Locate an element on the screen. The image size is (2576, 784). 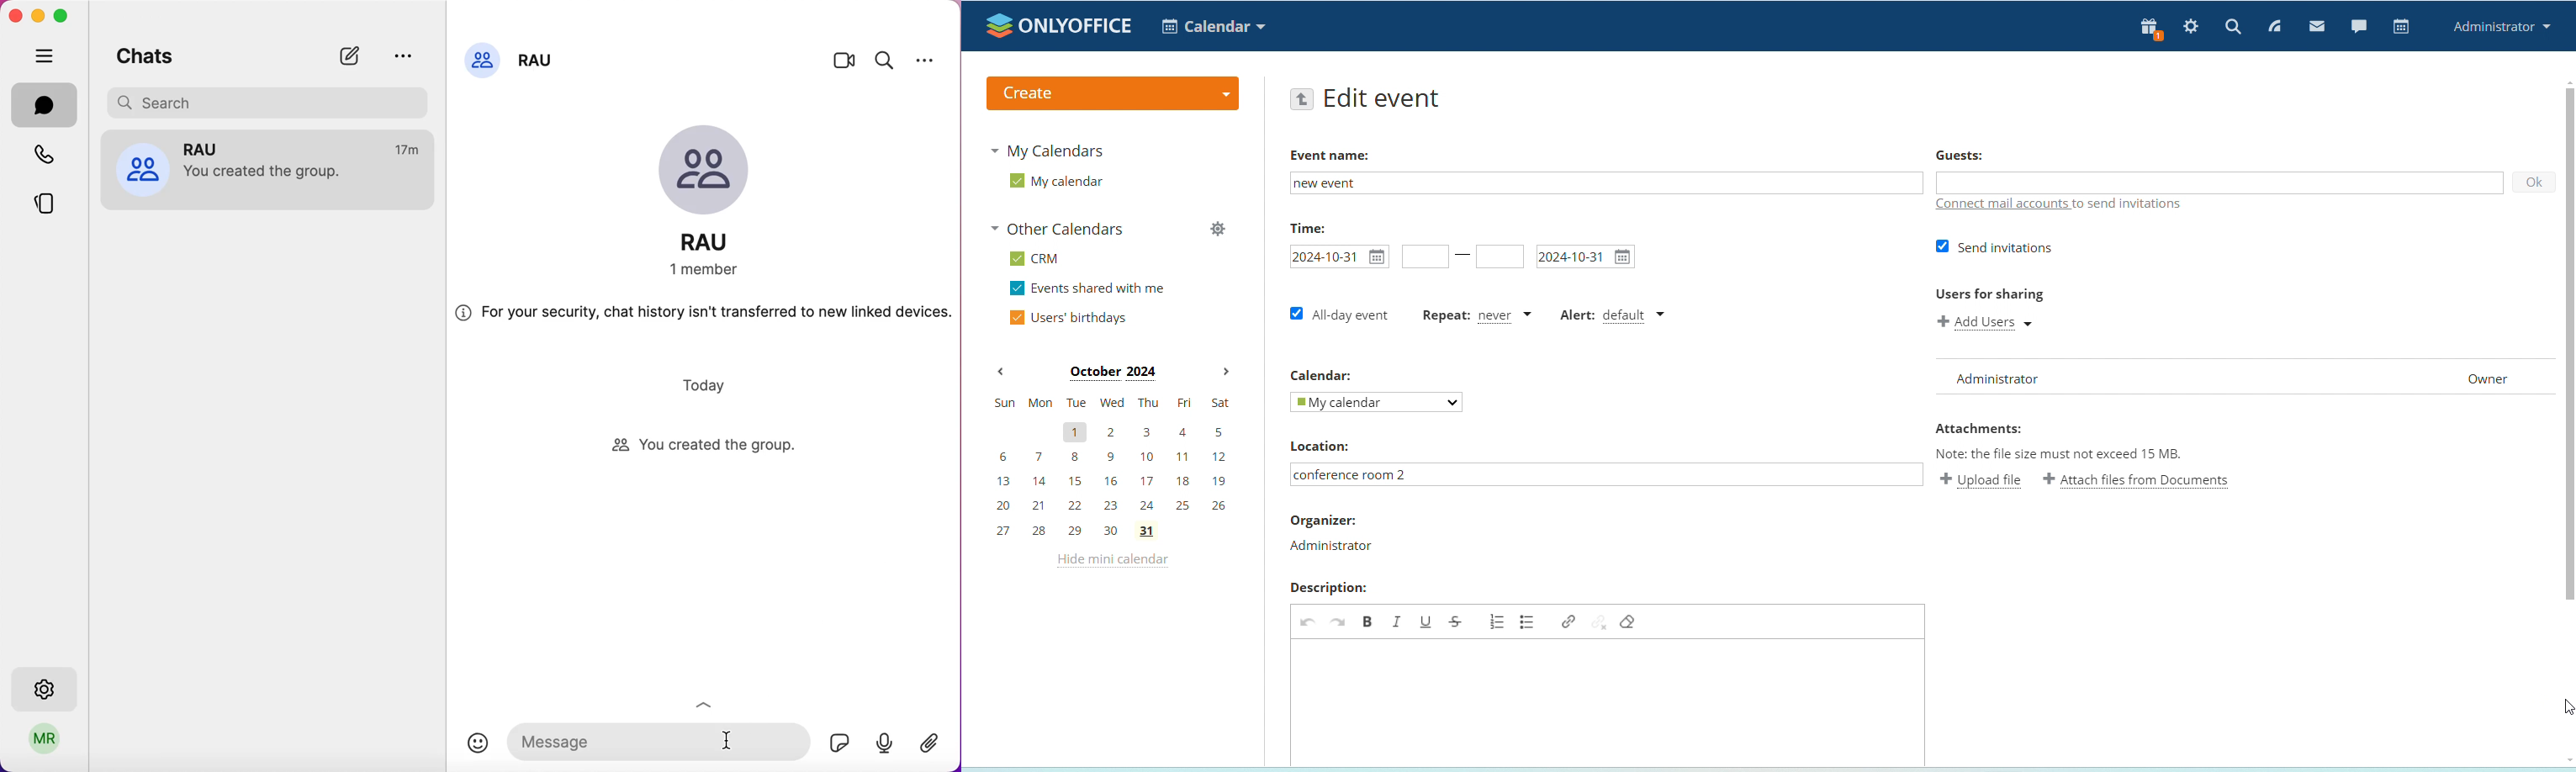
my calendar is located at coordinates (1056, 182).